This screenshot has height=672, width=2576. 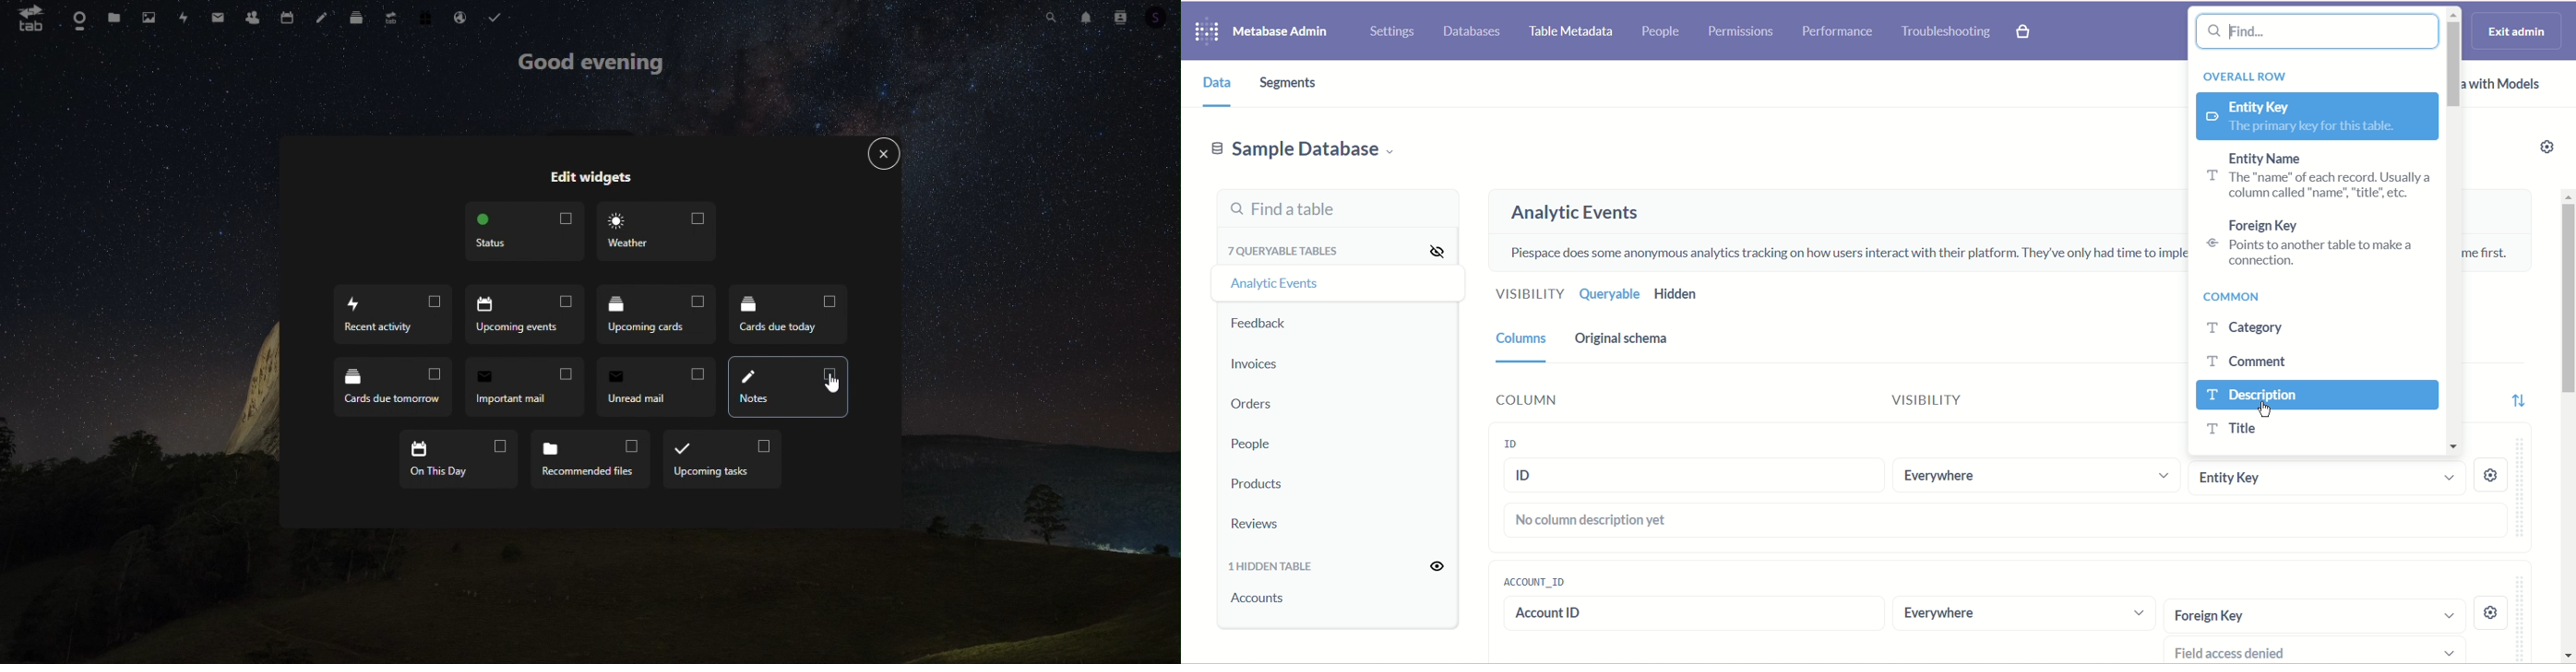 What do you see at coordinates (217, 20) in the screenshot?
I see `mail` at bounding box center [217, 20].